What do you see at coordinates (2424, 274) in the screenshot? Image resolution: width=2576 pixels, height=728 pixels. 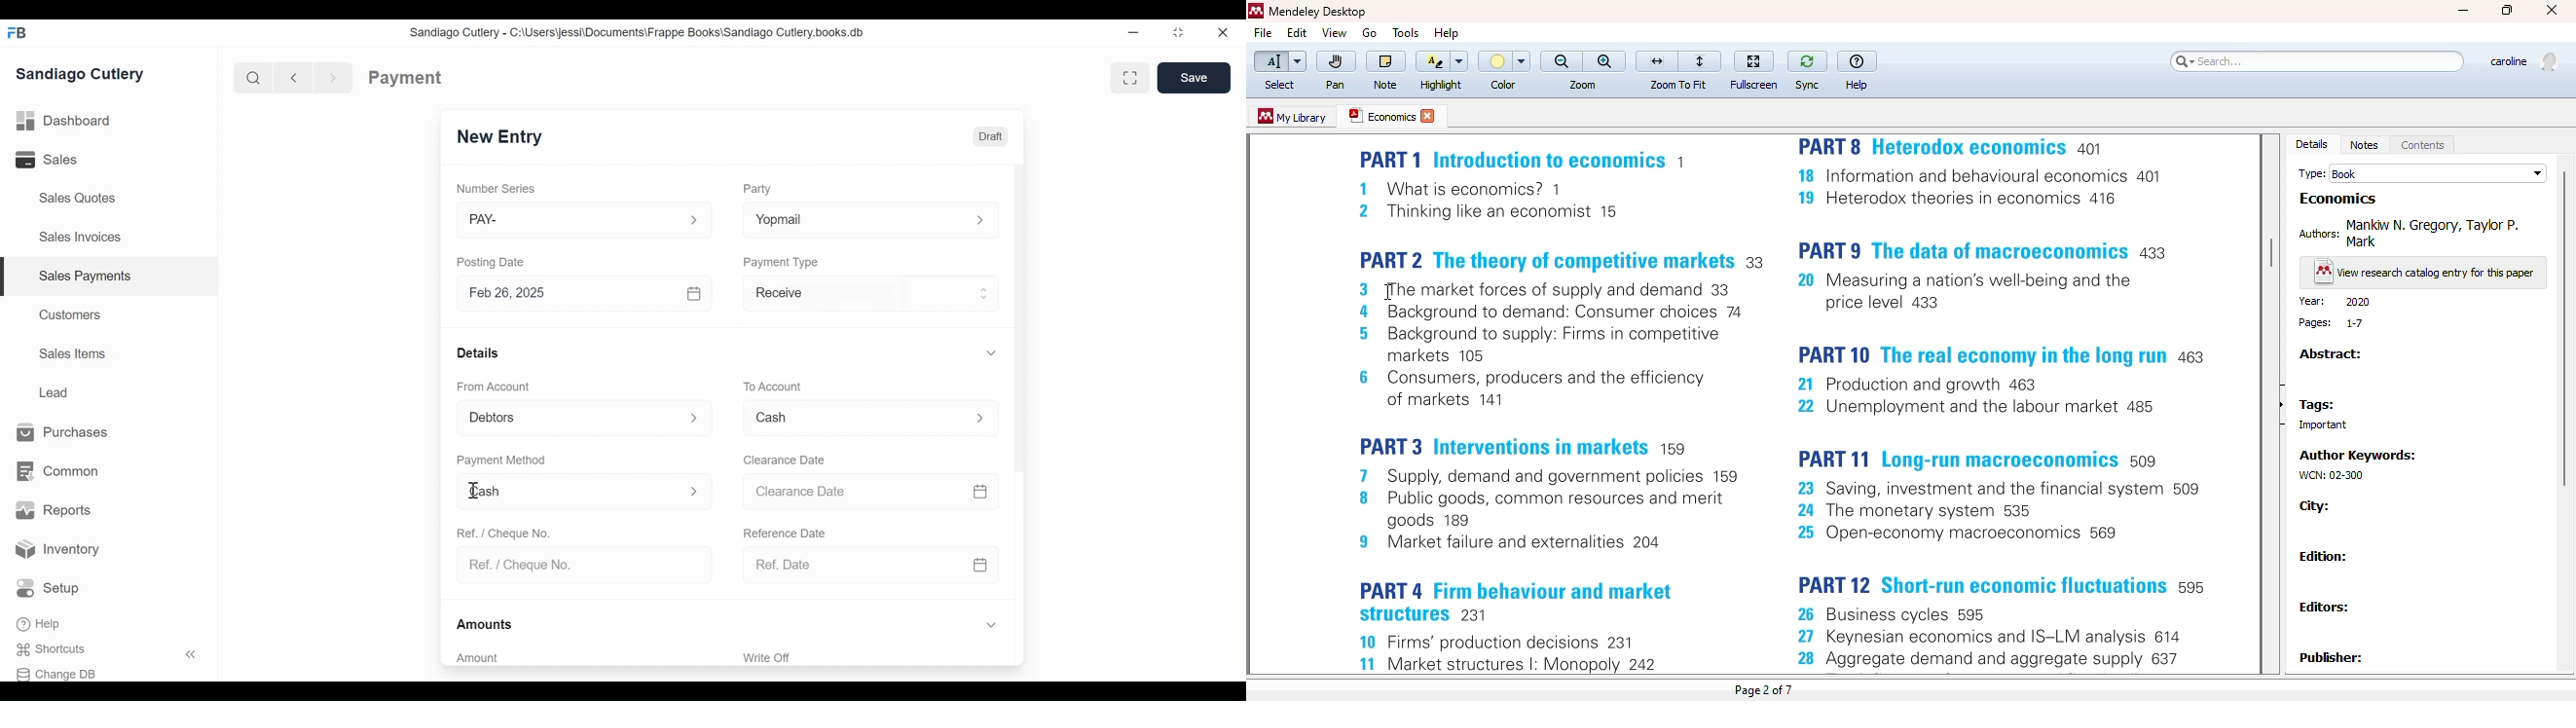 I see `view research catalog entry for this paper` at bounding box center [2424, 274].